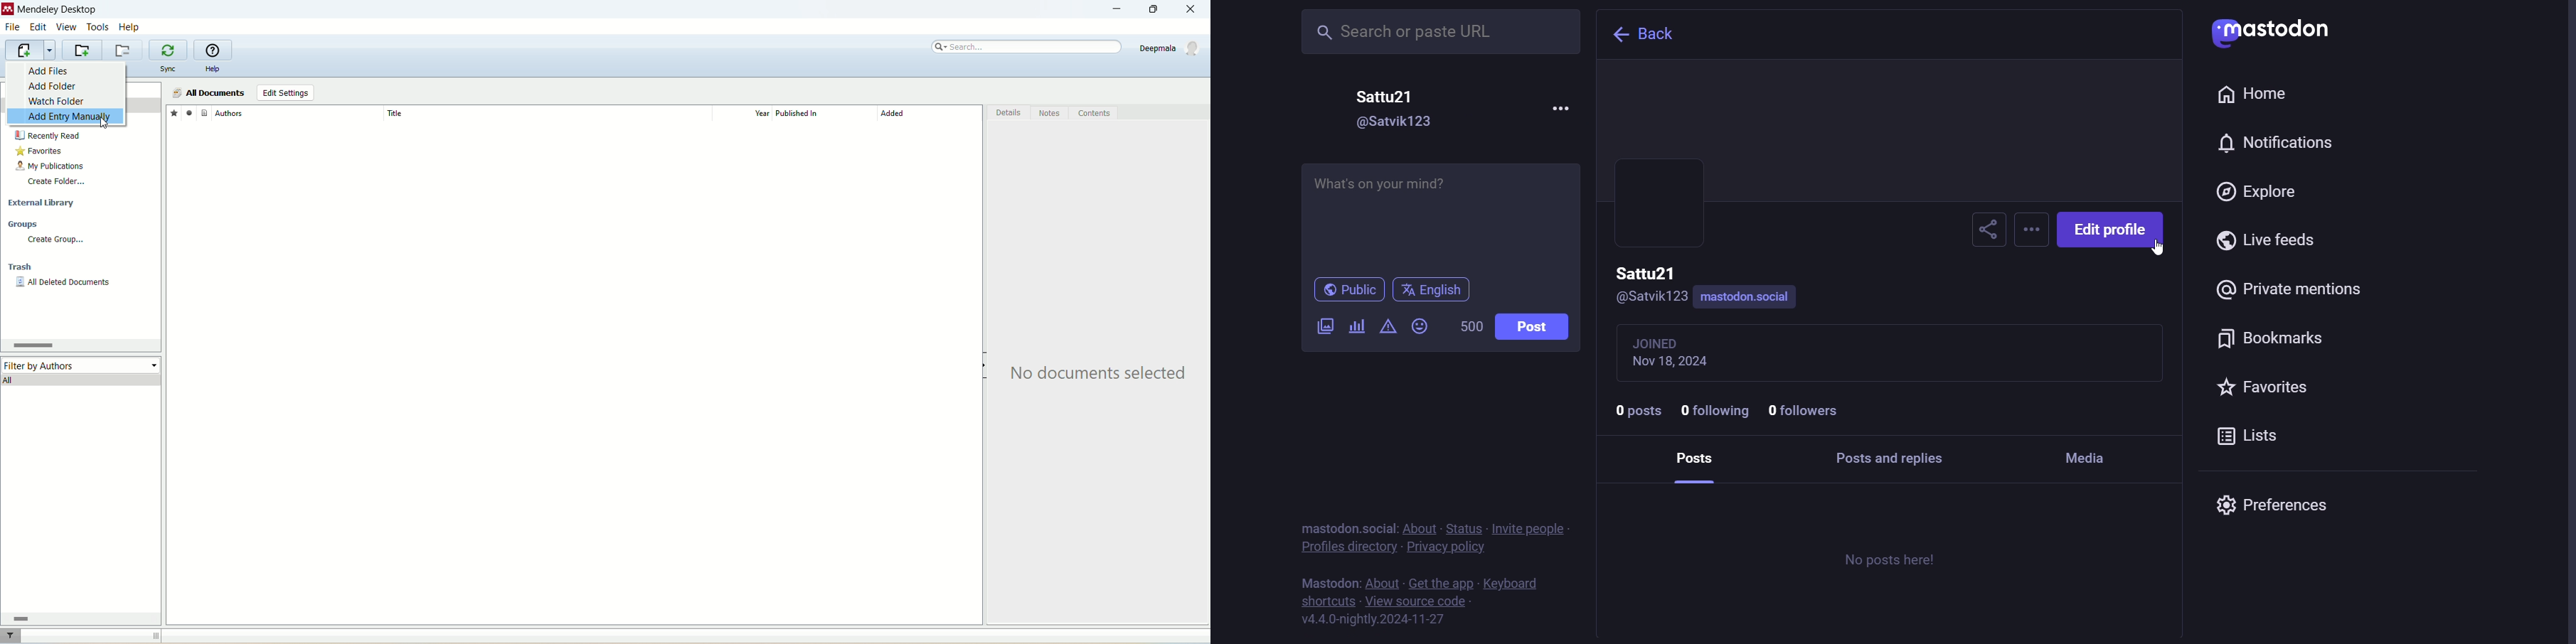 The width and height of the screenshot is (2576, 644). What do you see at coordinates (2263, 389) in the screenshot?
I see `favorites` at bounding box center [2263, 389].